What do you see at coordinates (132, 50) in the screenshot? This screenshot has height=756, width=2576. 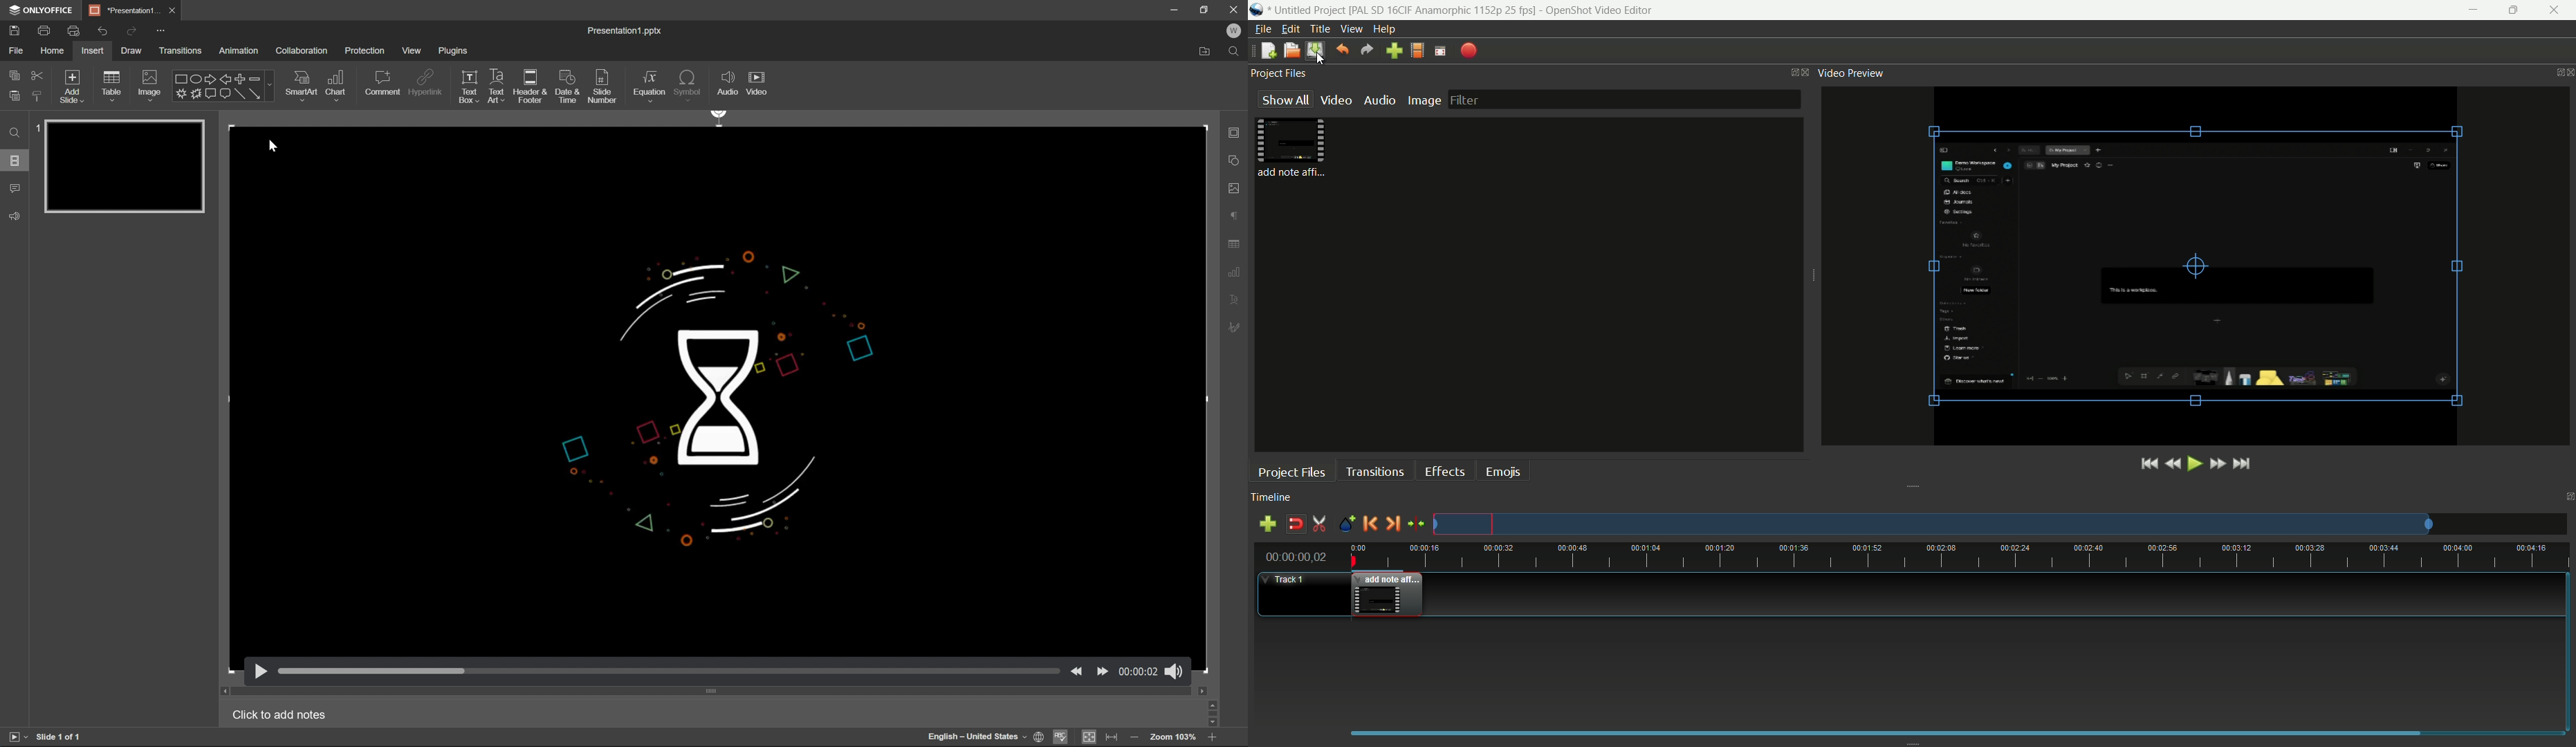 I see `draw` at bounding box center [132, 50].